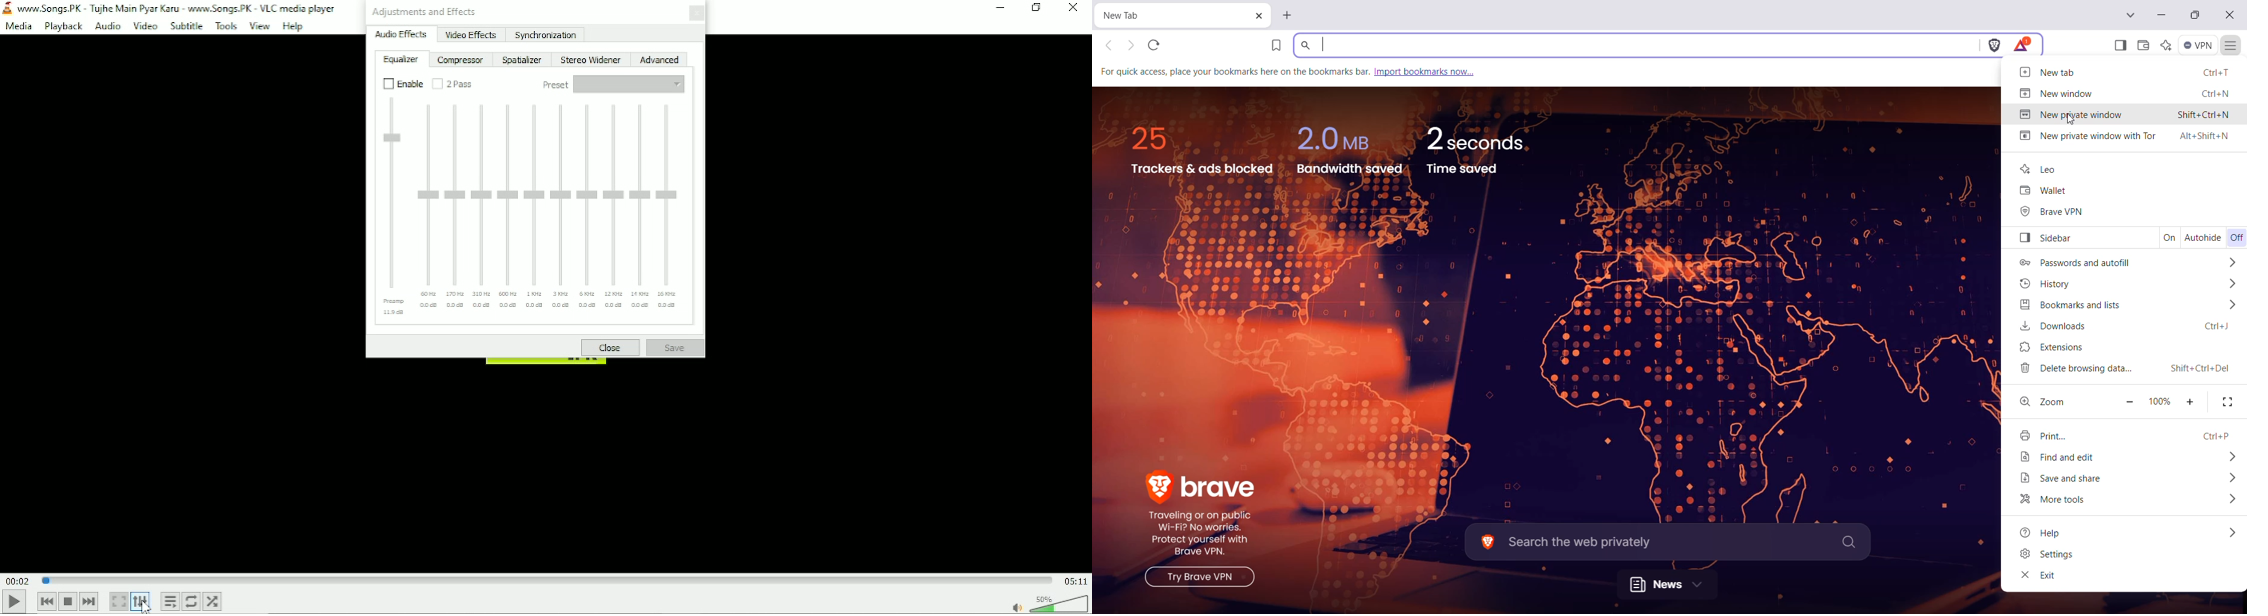 Image resolution: width=2268 pixels, height=616 pixels. What do you see at coordinates (2074, 458) in the screenshot?
I see `Find and edit` at bounding box center [2074, 458].